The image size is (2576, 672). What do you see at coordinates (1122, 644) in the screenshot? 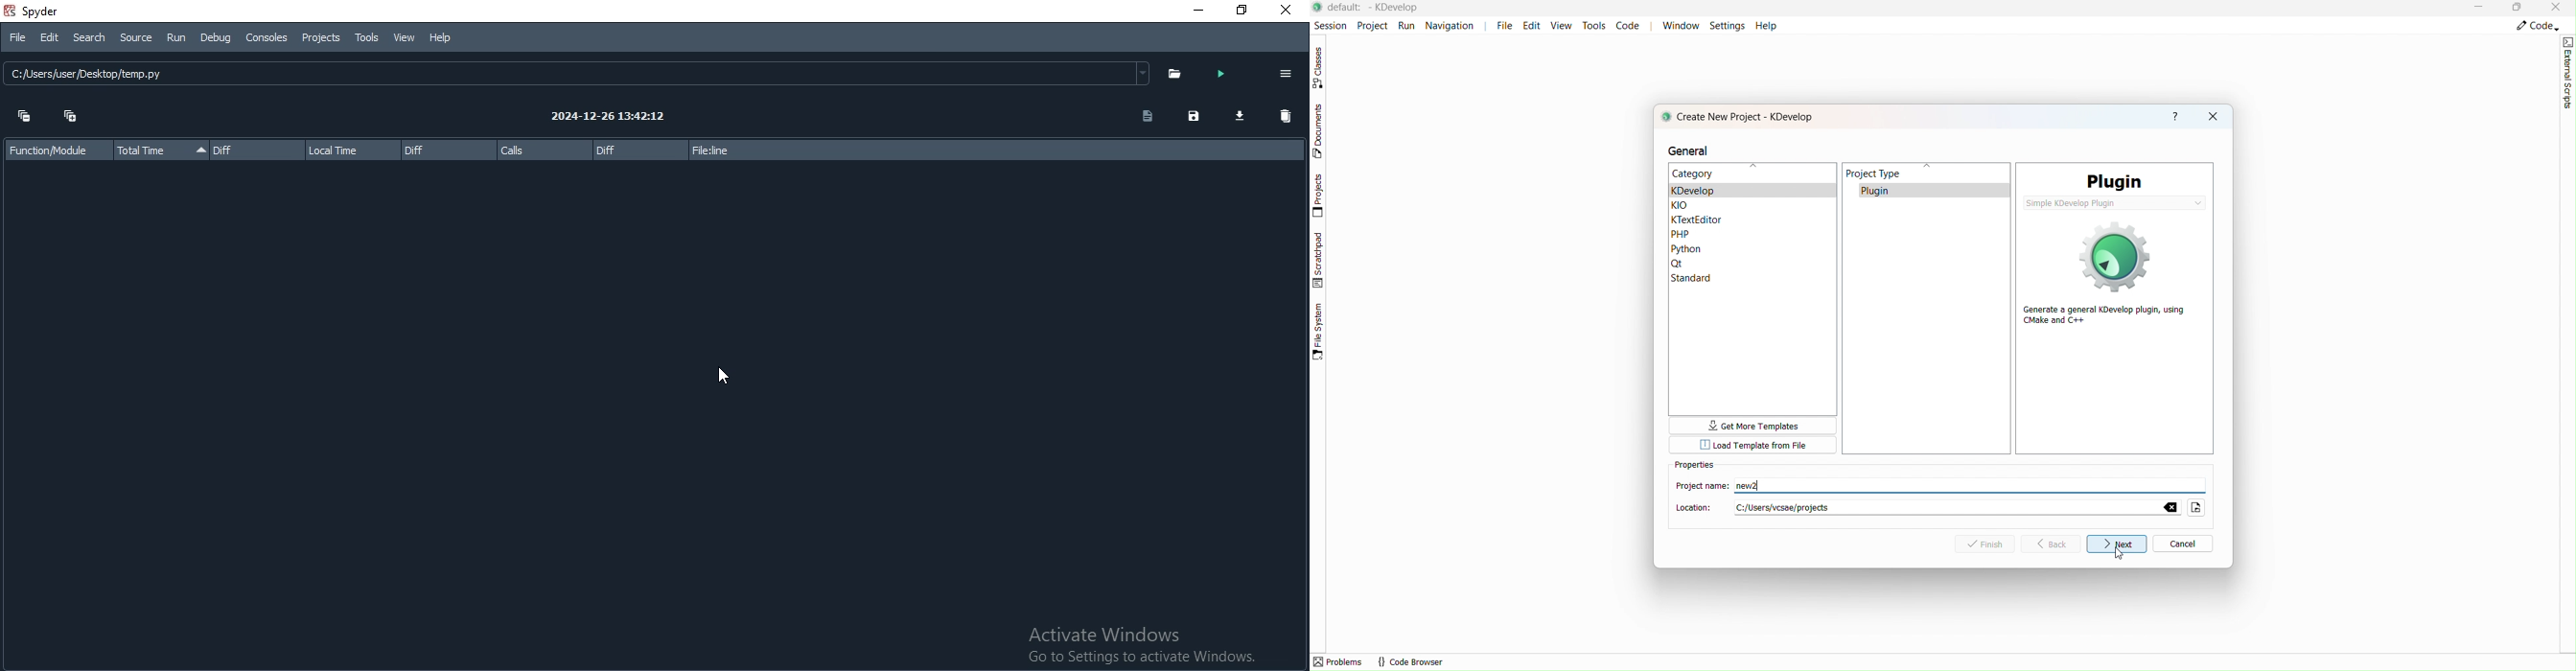
I see `Activate Windows
Go to Settings to activate Windows.` at bounding box center [1122, 644].